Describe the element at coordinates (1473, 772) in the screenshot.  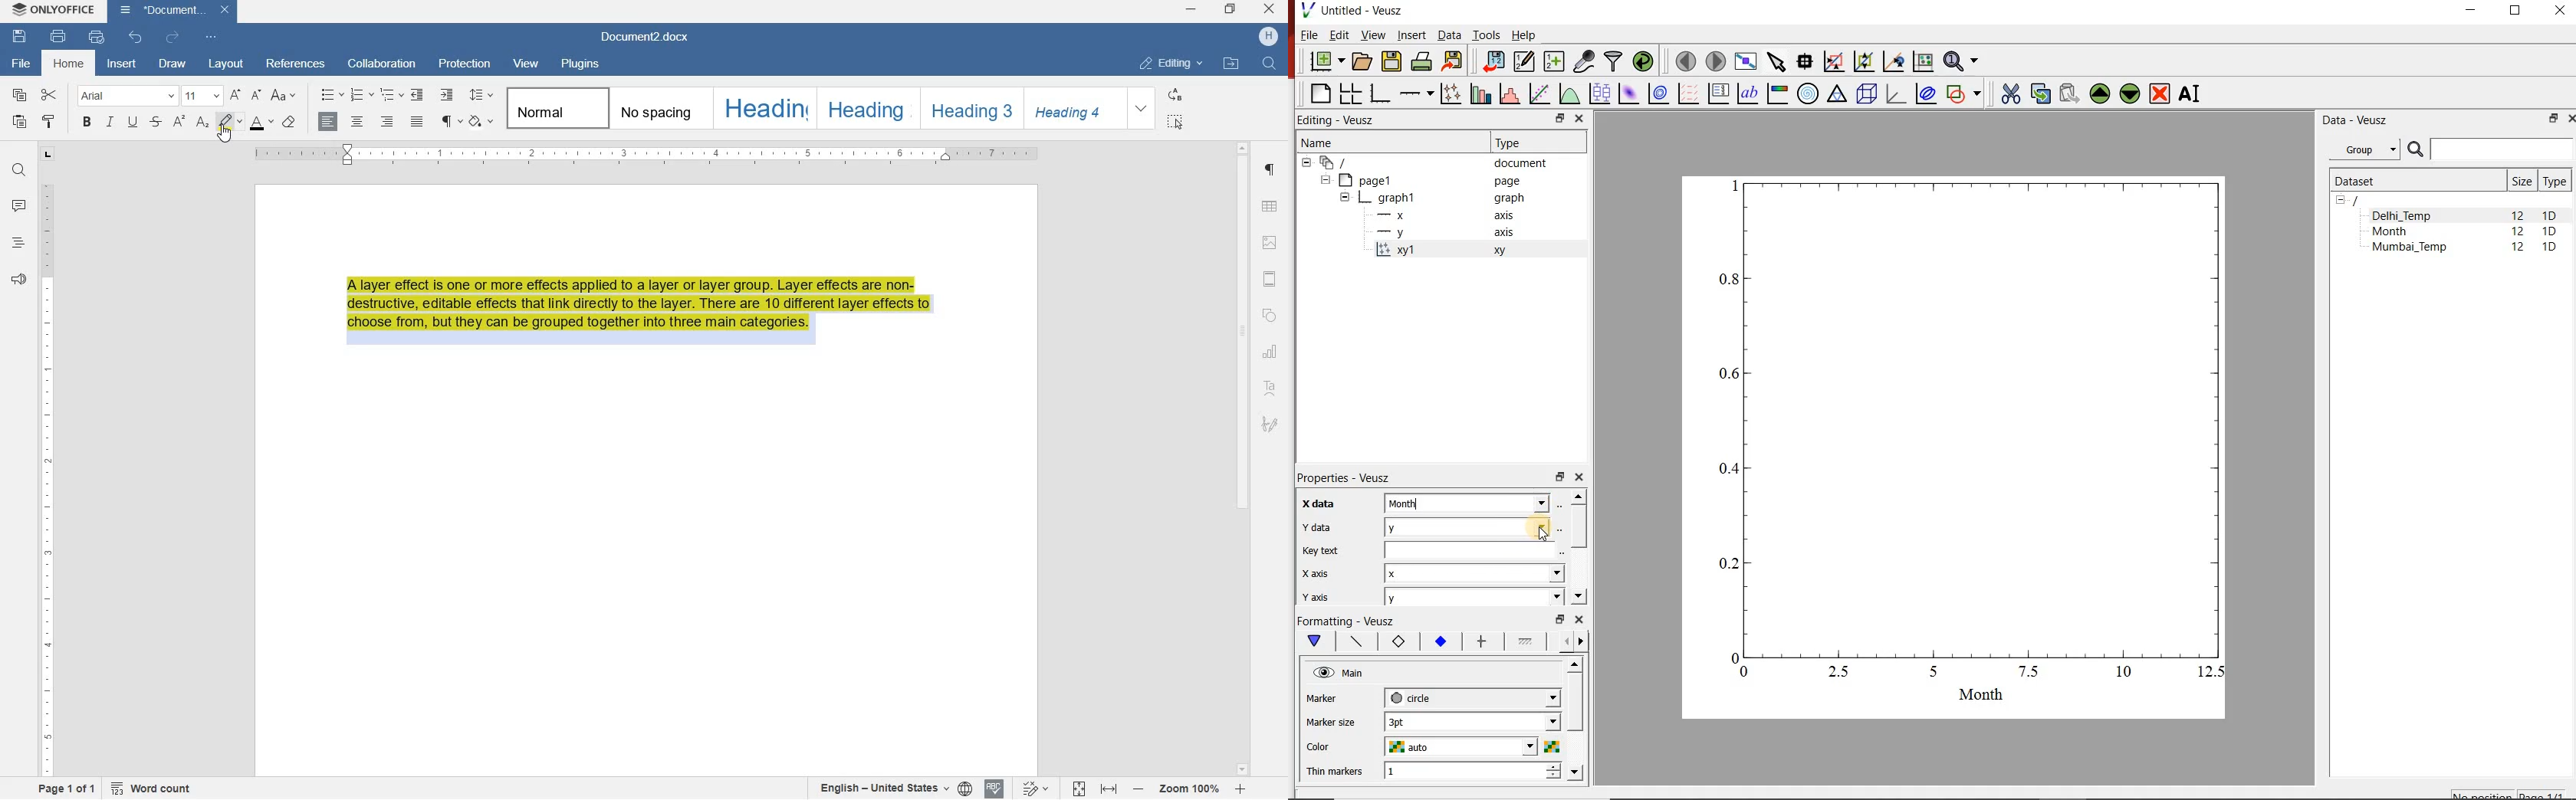
I see `1` at that location.